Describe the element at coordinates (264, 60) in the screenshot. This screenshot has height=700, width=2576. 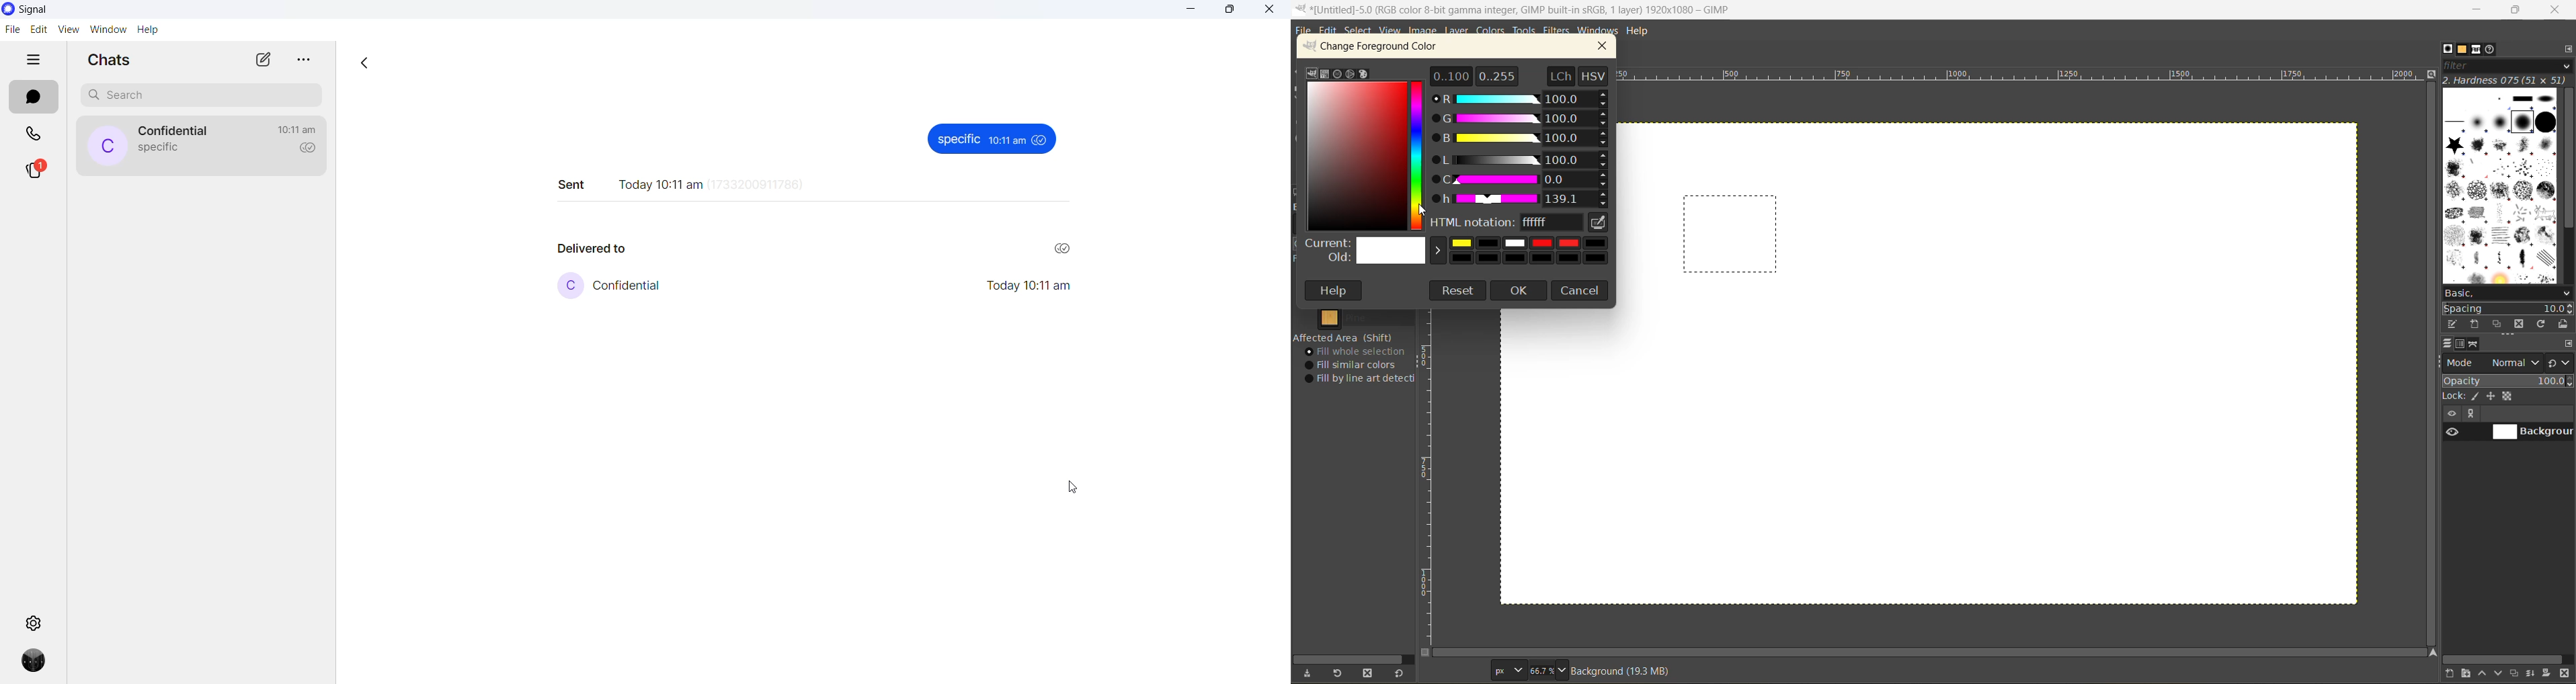
I see `new chat` at that location.